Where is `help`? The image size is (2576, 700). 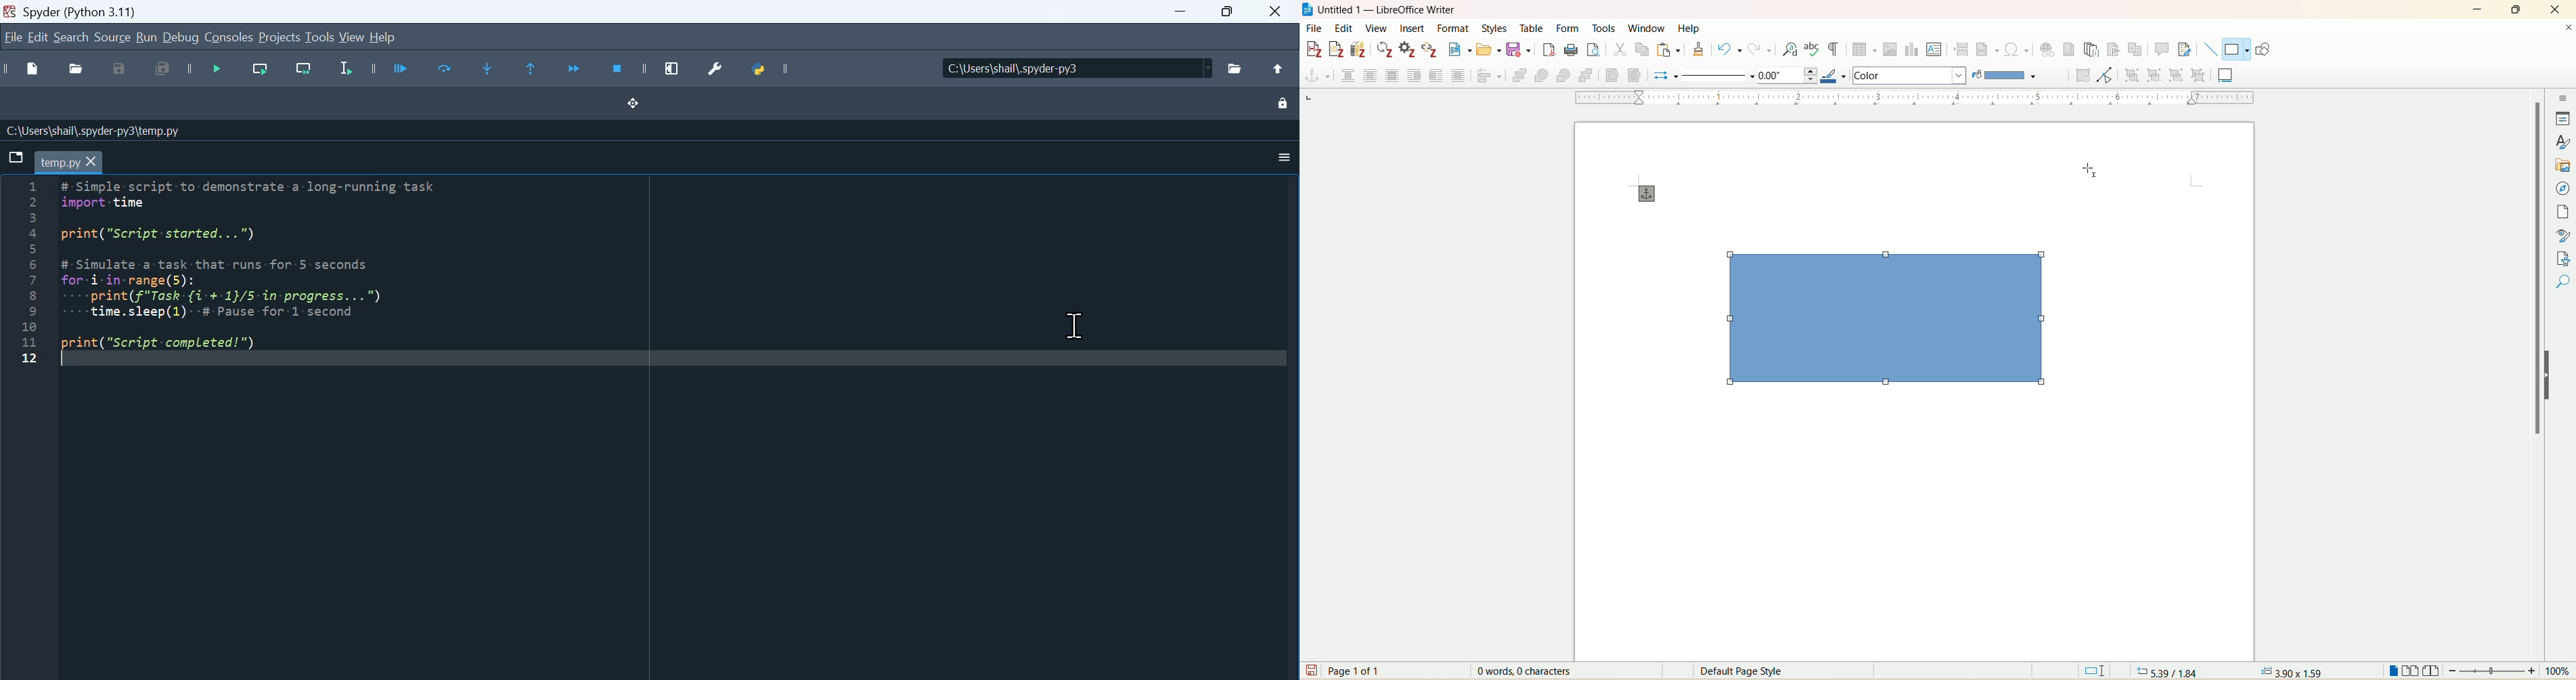
help is located at coordinates (383, 36).